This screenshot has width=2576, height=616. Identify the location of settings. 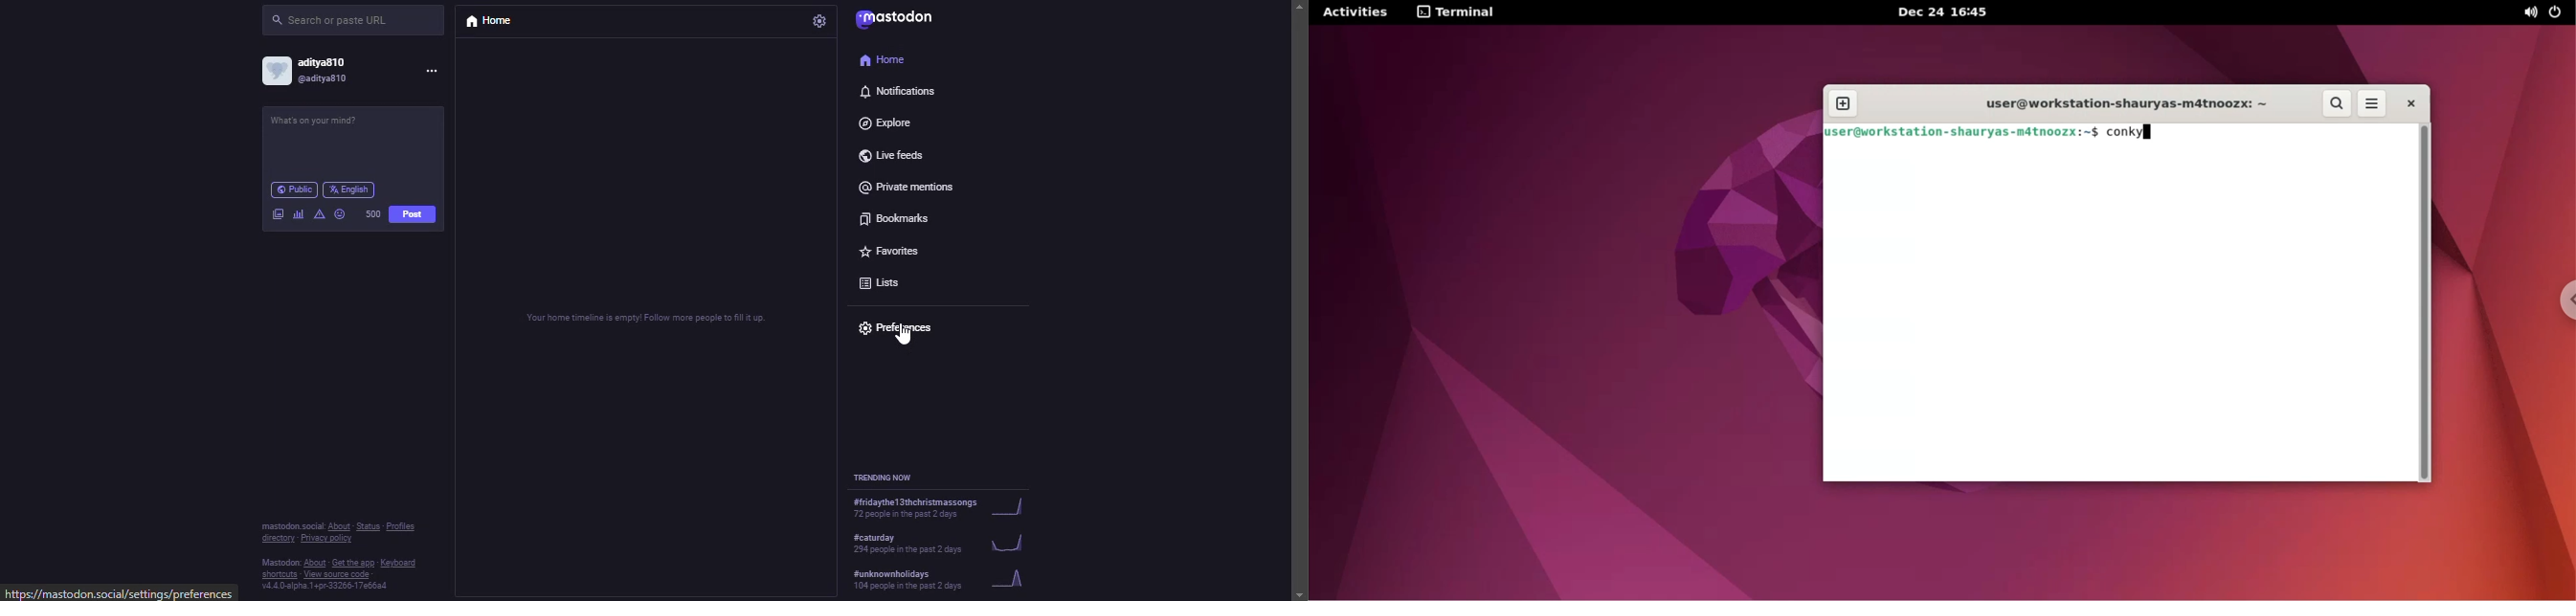
(818, 21).